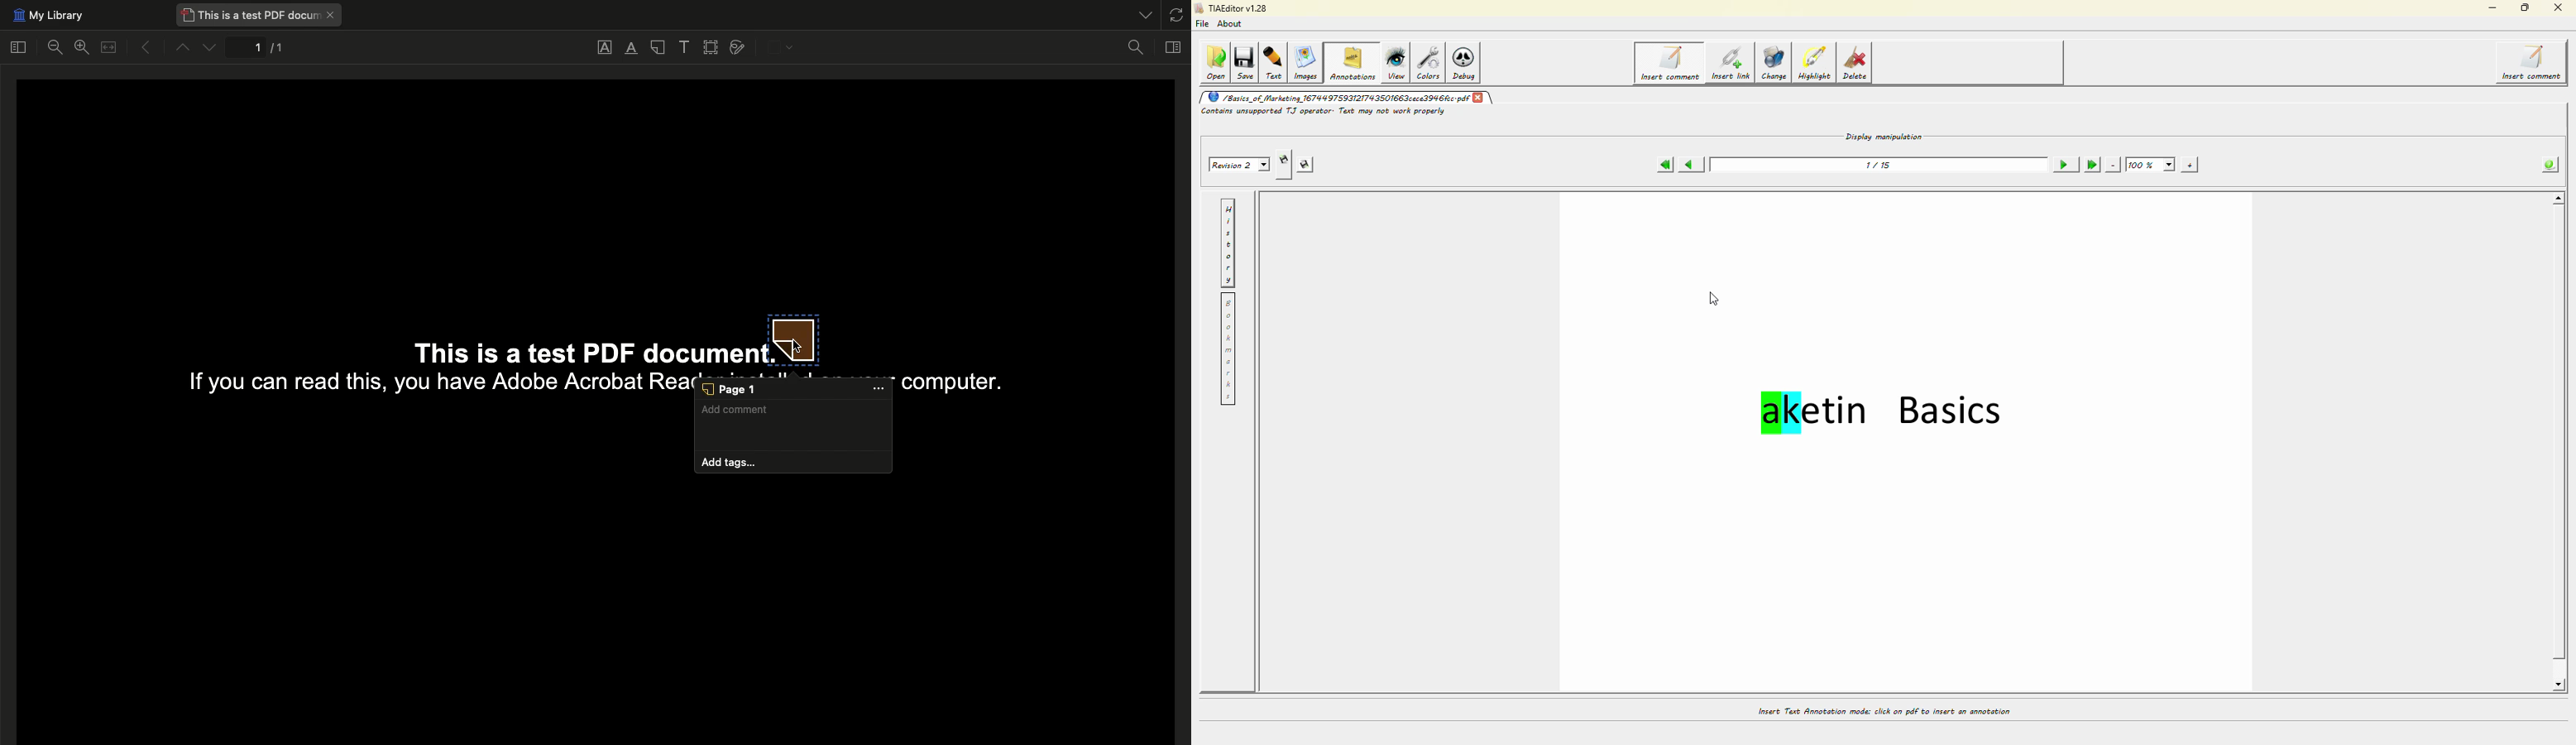 This screenshot has height=756, width=2576. I want to click on Previous, so click(140, 48).